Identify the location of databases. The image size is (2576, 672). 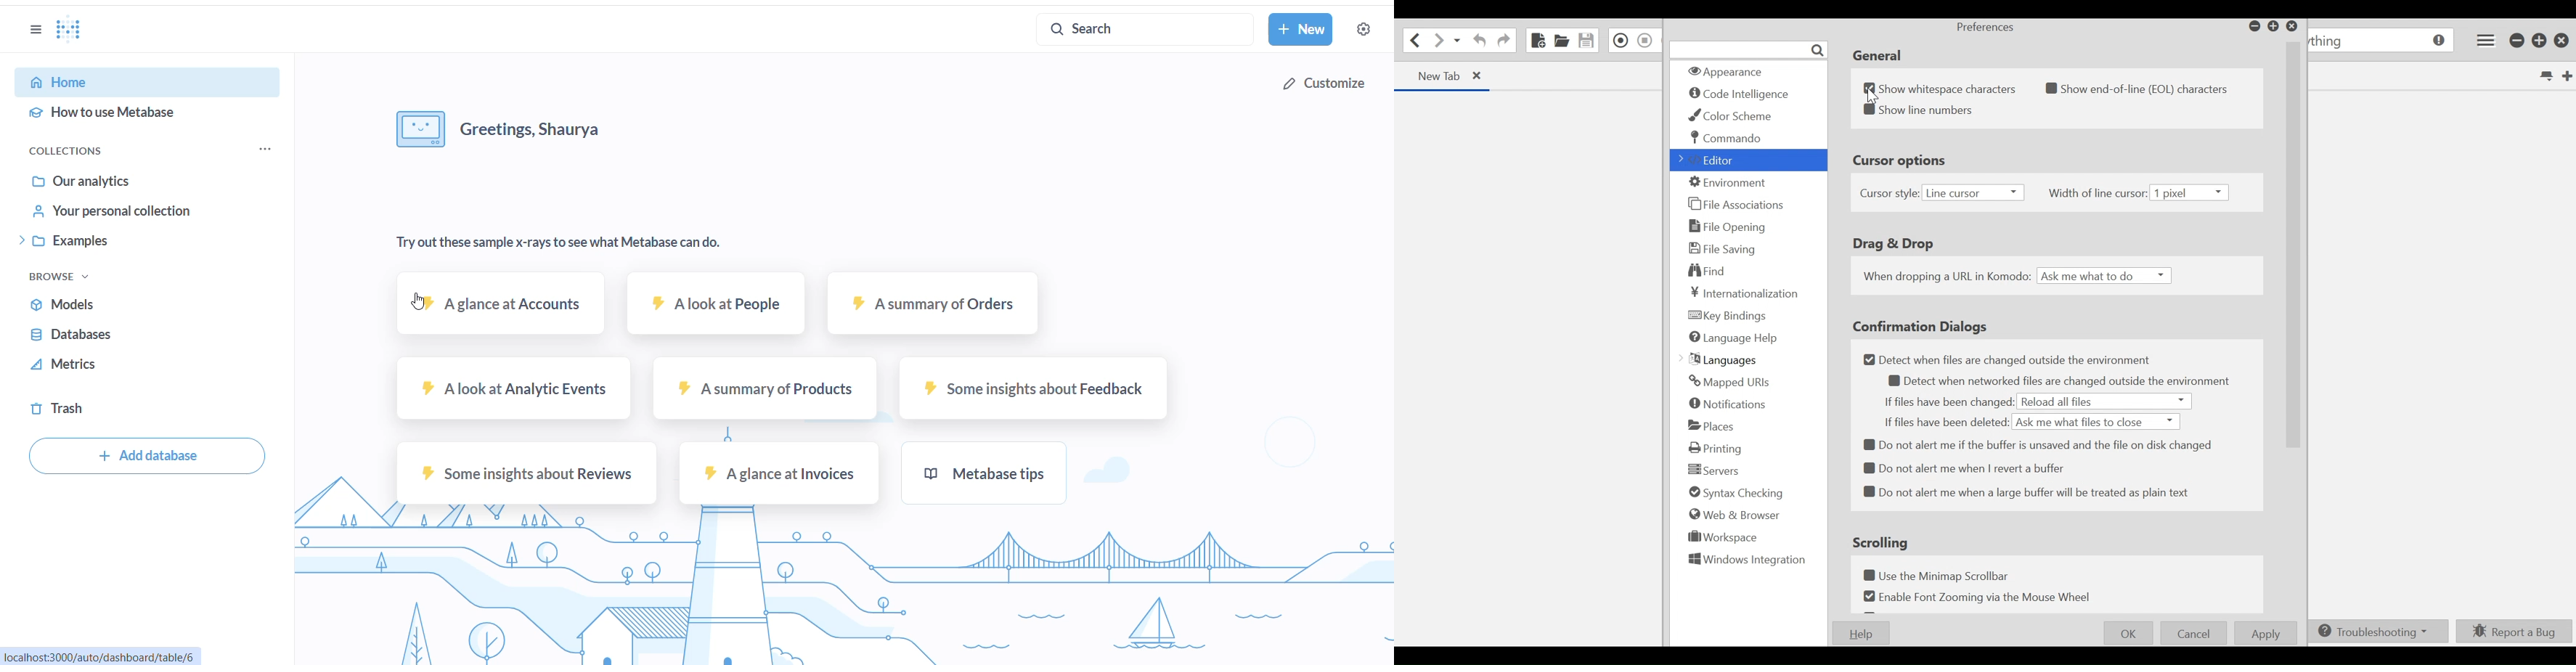
(112, 333).